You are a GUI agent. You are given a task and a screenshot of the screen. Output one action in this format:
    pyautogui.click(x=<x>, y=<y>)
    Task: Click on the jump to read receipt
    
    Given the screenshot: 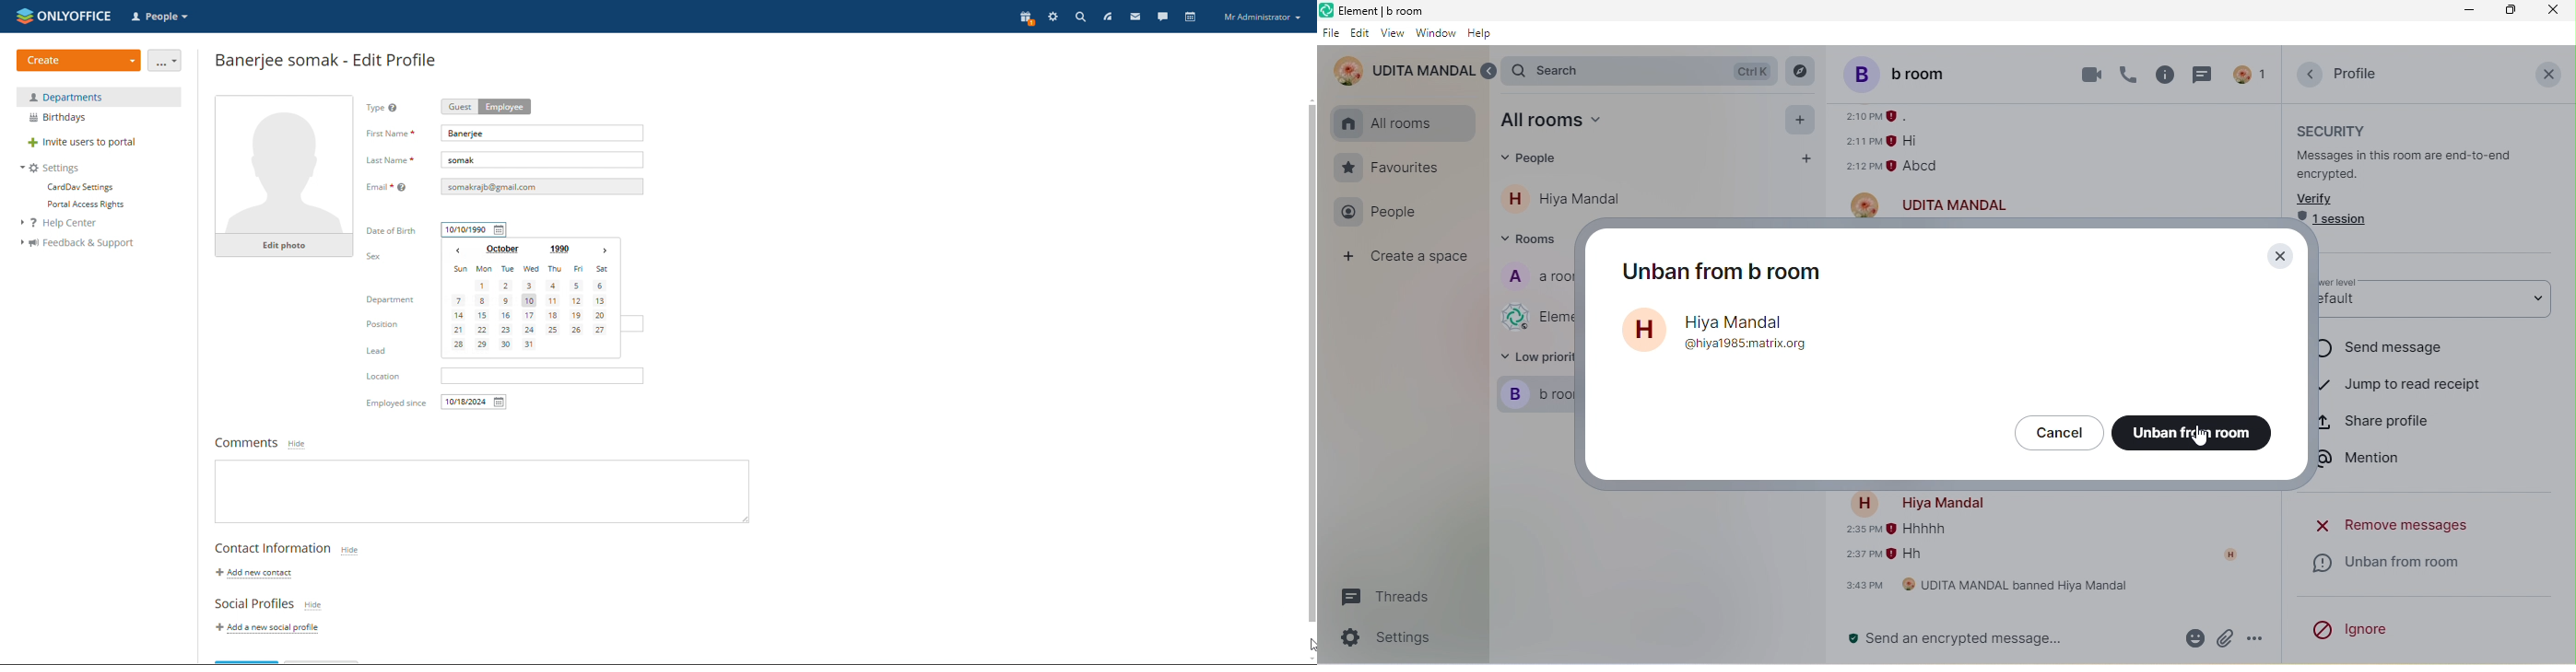 What is the action you would take?
    pyautogui.click(x=2401, y=379)
    